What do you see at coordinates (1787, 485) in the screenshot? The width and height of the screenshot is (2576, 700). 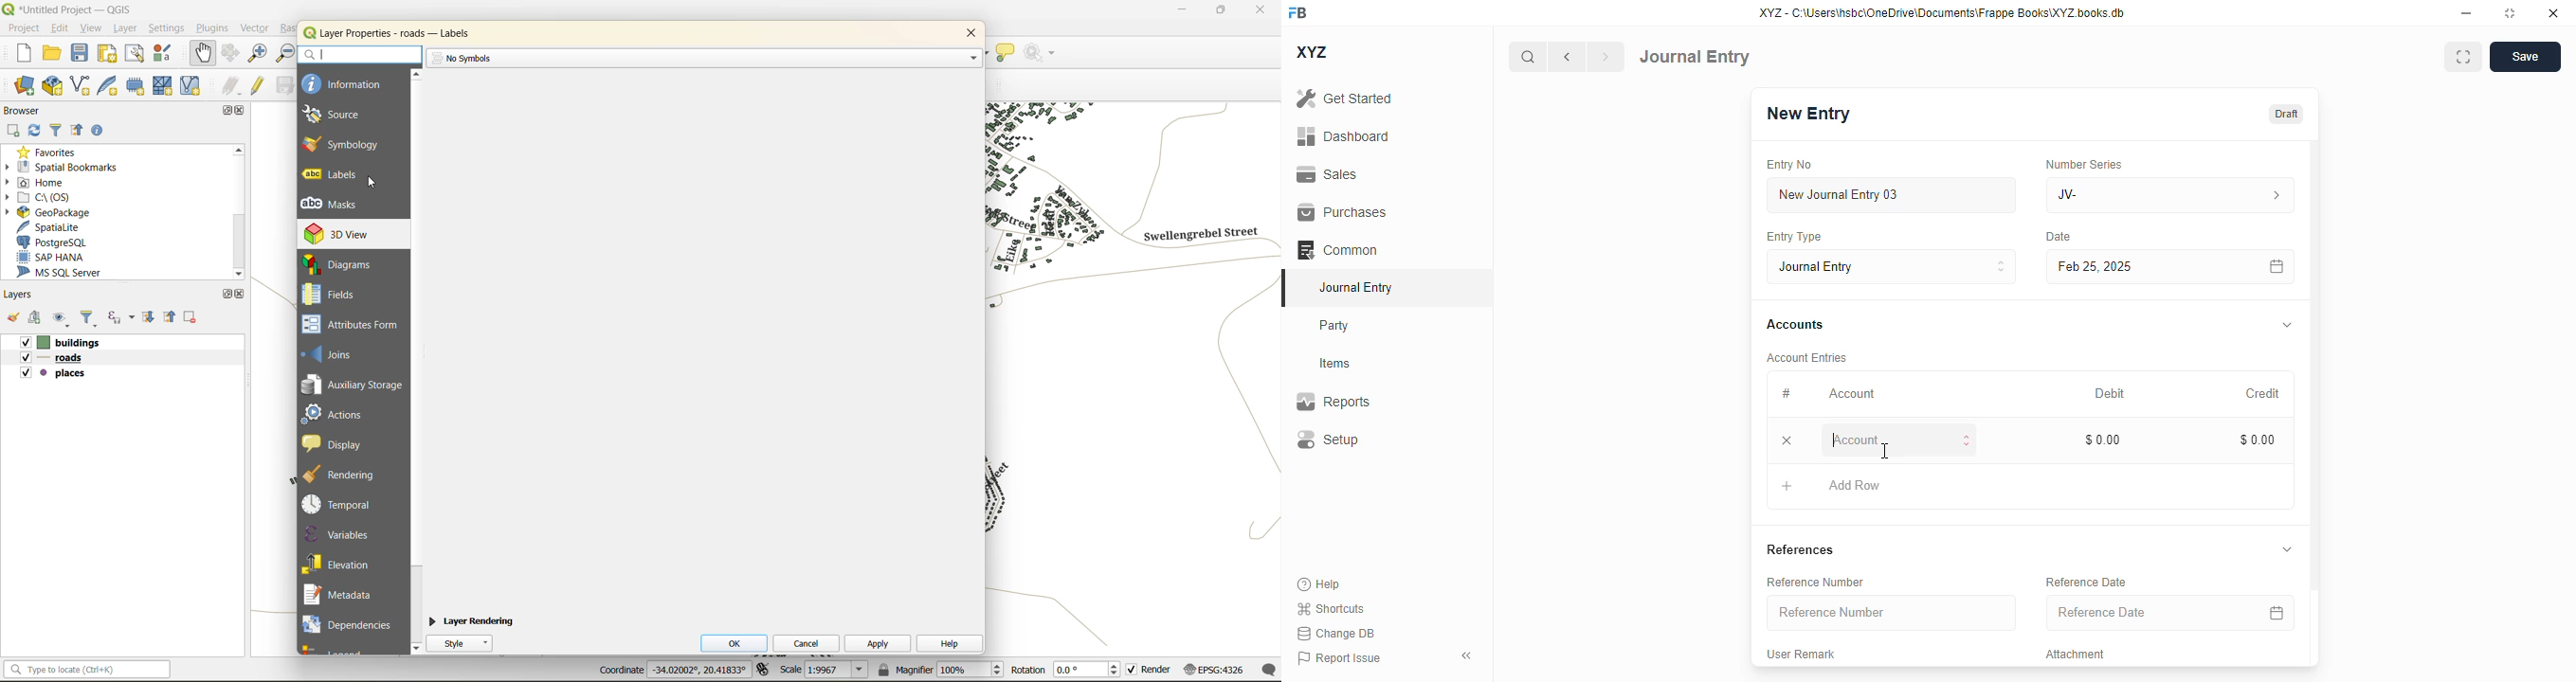 I see `add` at bounding box center [1787, 485].